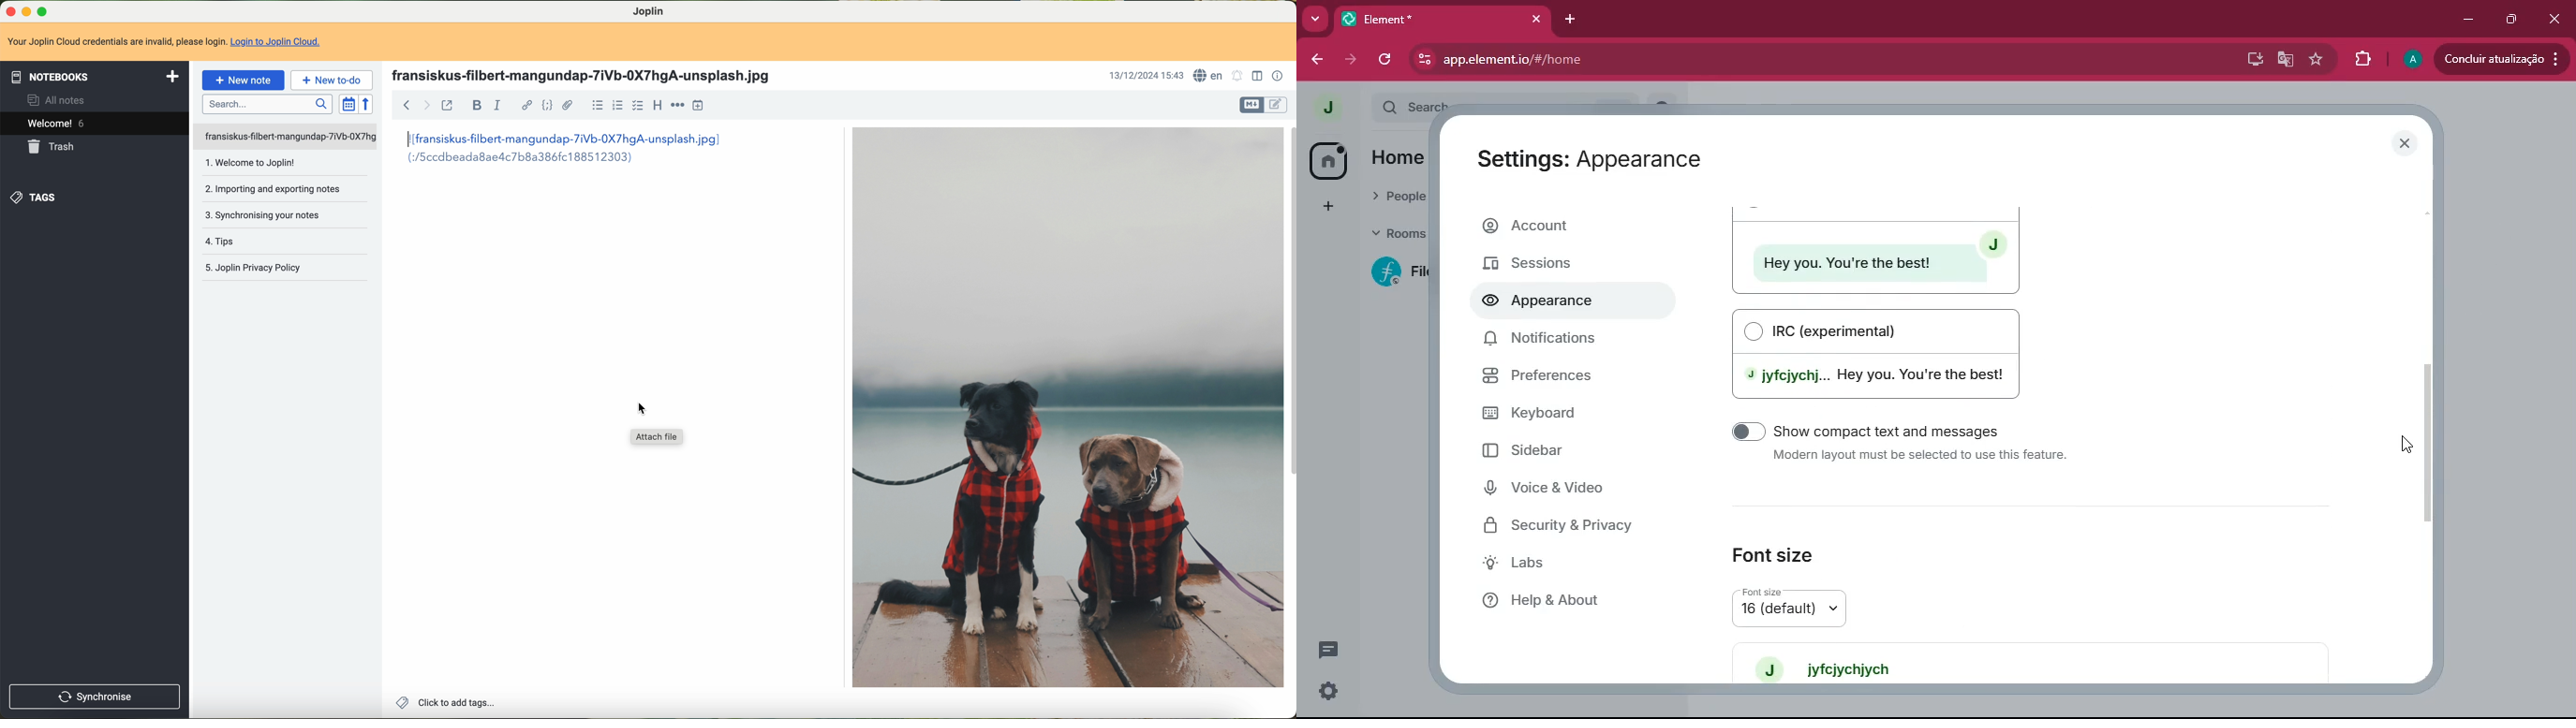 The image size is (2576, 728). I want to click on ‘Modern layout must be selected to use this feature., so click(1923, 457).